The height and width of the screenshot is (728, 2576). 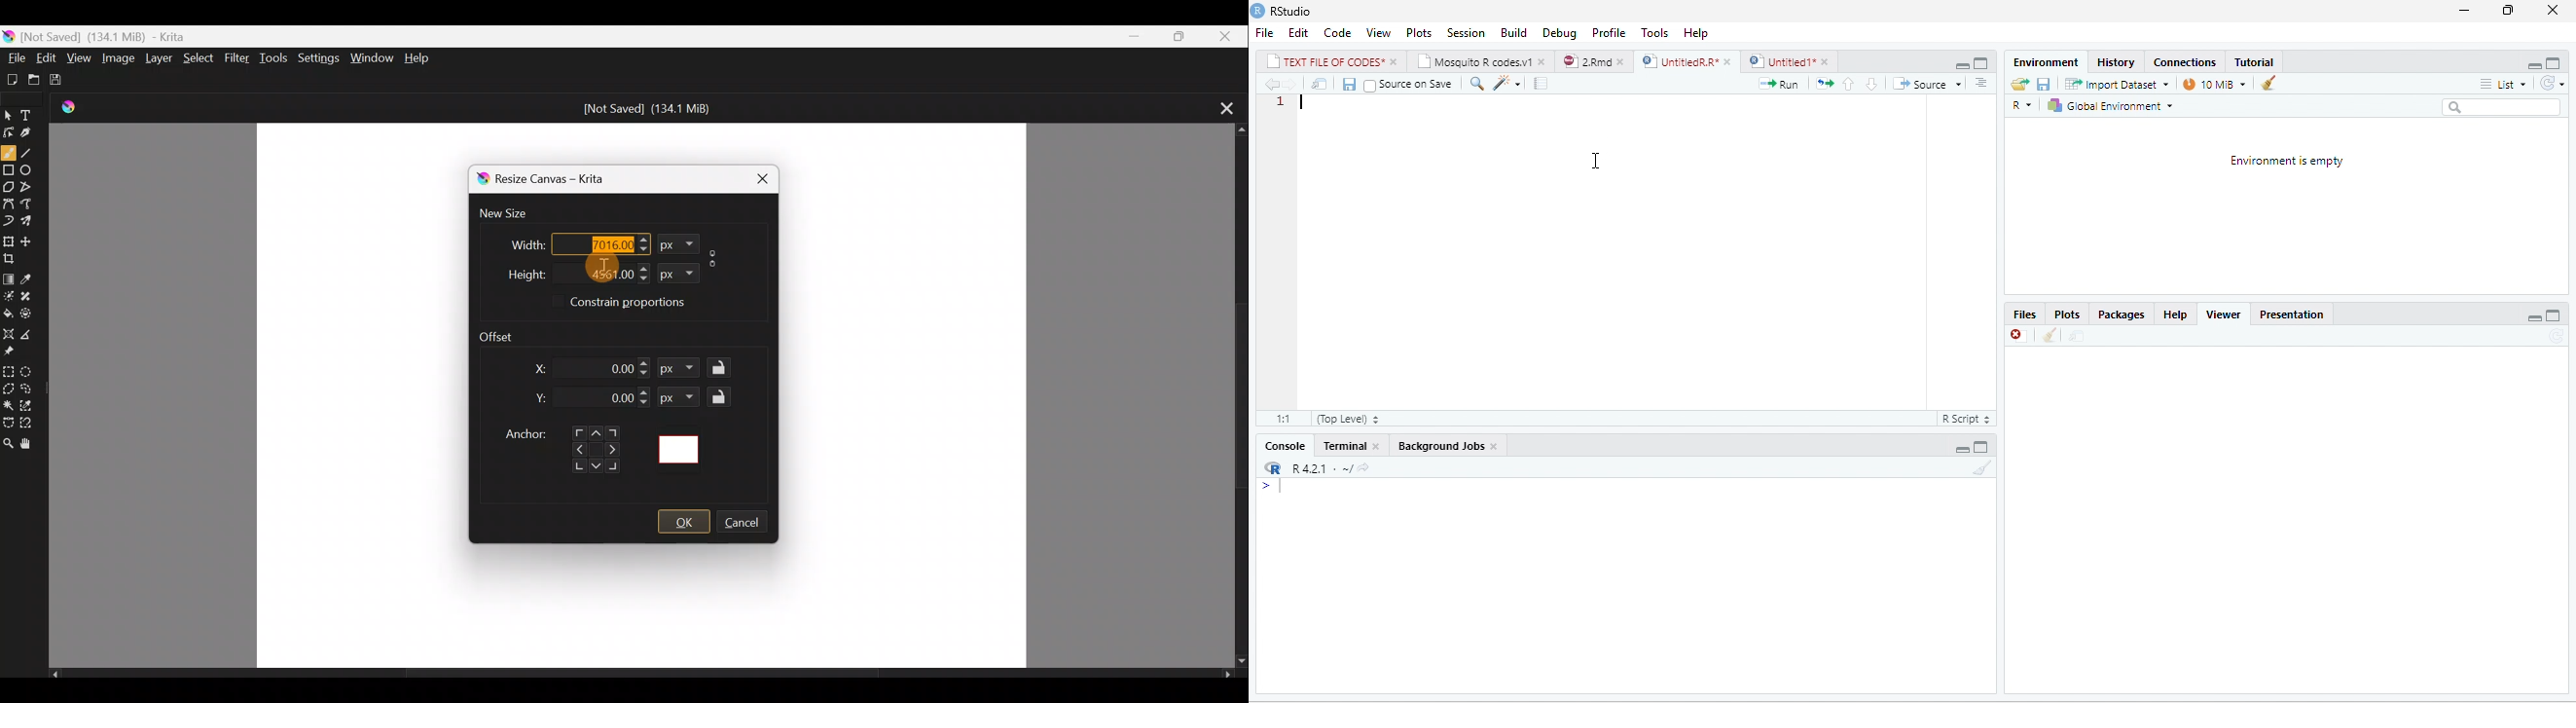 What do you see at coordinates (600, 265) in the screenshot?
I see `Cursor hovering on height` at bounding box center [600, 265].